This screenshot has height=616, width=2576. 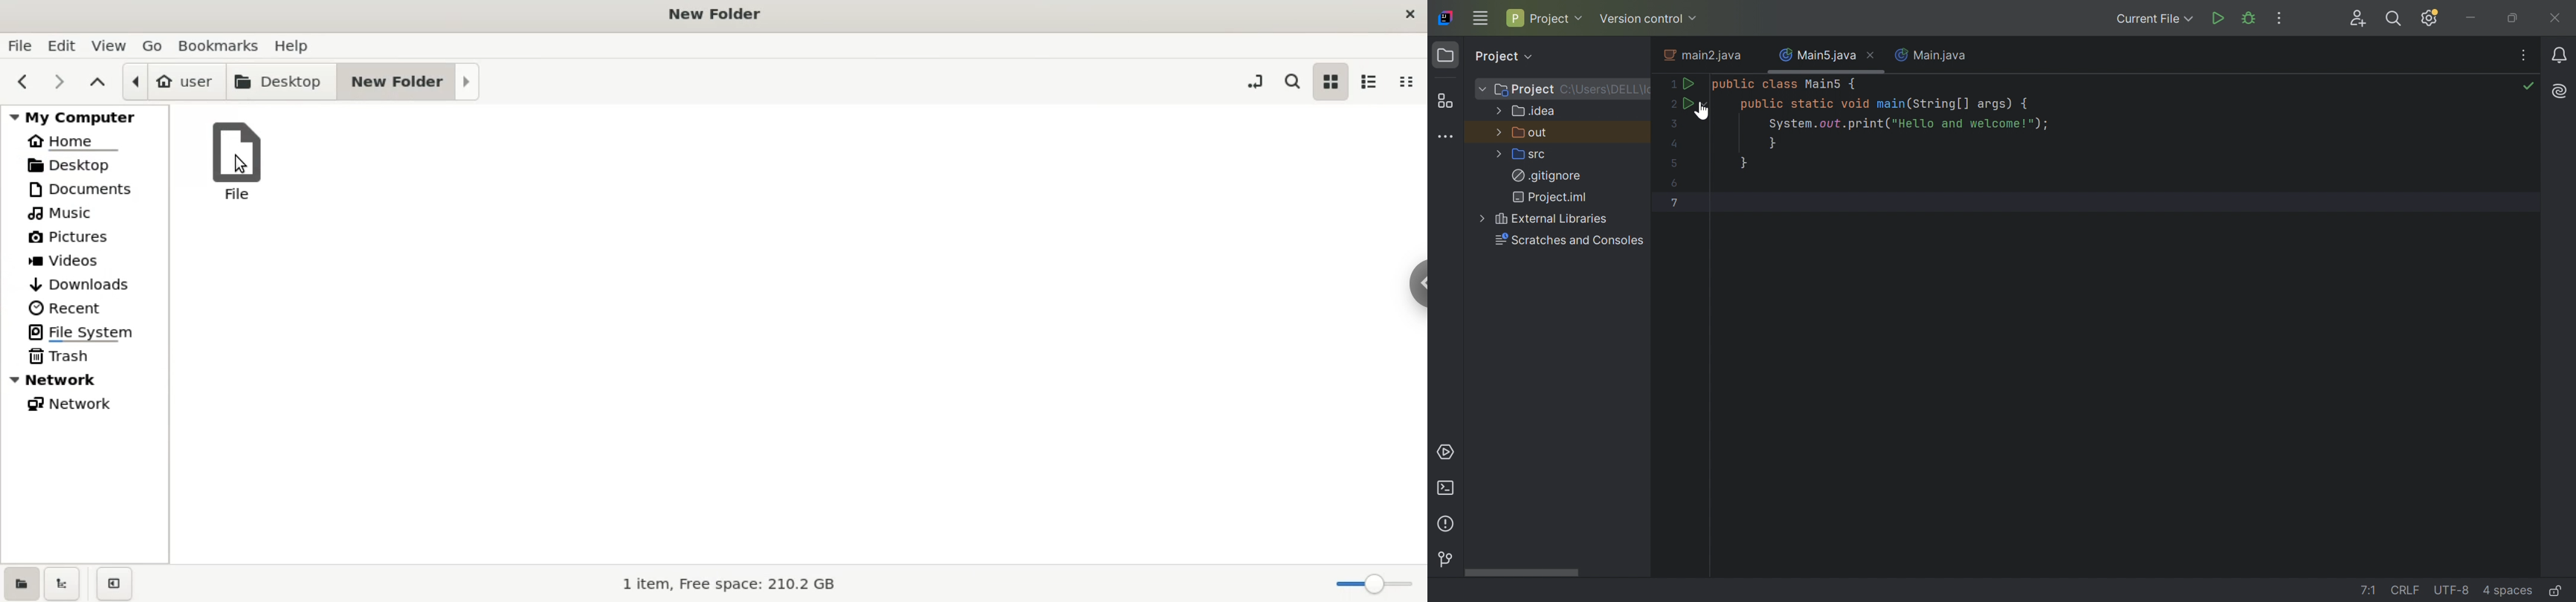 What do you see at coordinates (1551, 219) in the screenshot?
I see `External Libraries` at bounding box center [1551, 219].